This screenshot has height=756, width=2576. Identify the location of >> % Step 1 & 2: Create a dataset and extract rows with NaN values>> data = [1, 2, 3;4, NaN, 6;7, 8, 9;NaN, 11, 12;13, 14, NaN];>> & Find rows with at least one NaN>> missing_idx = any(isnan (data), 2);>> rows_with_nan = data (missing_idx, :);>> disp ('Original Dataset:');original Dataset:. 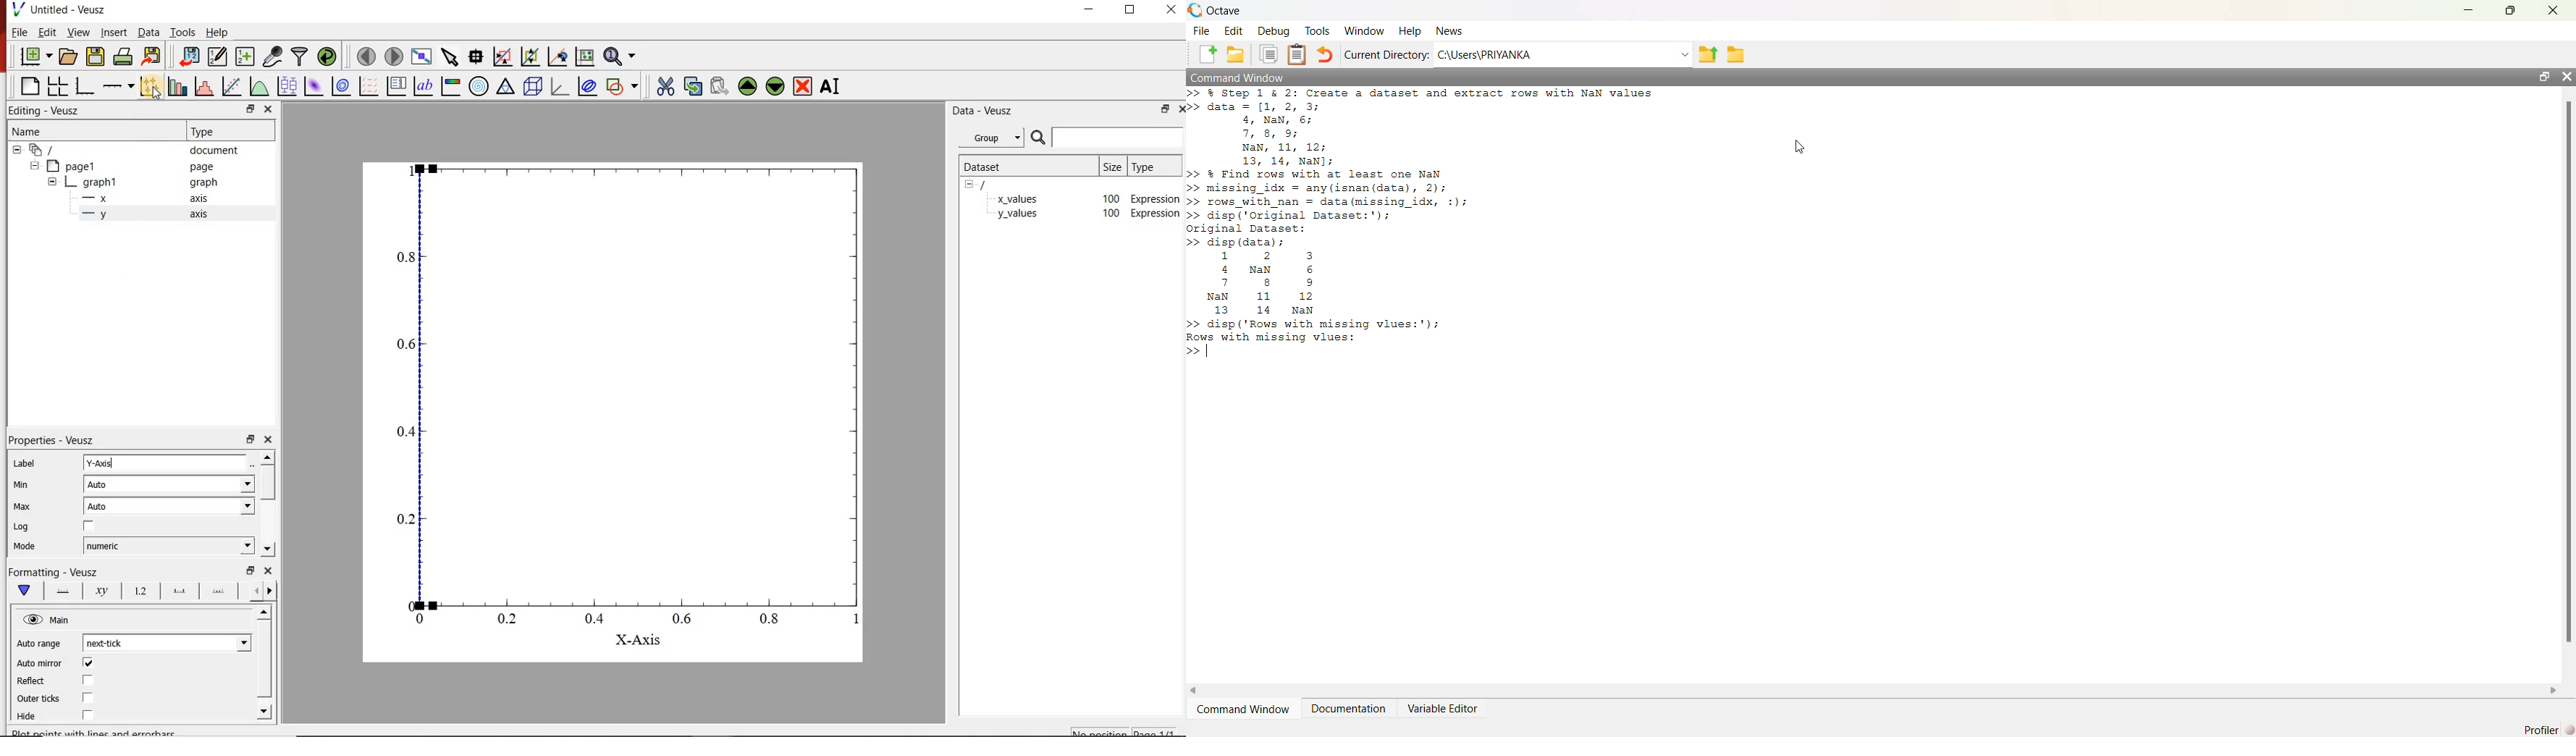
(1424, 160).